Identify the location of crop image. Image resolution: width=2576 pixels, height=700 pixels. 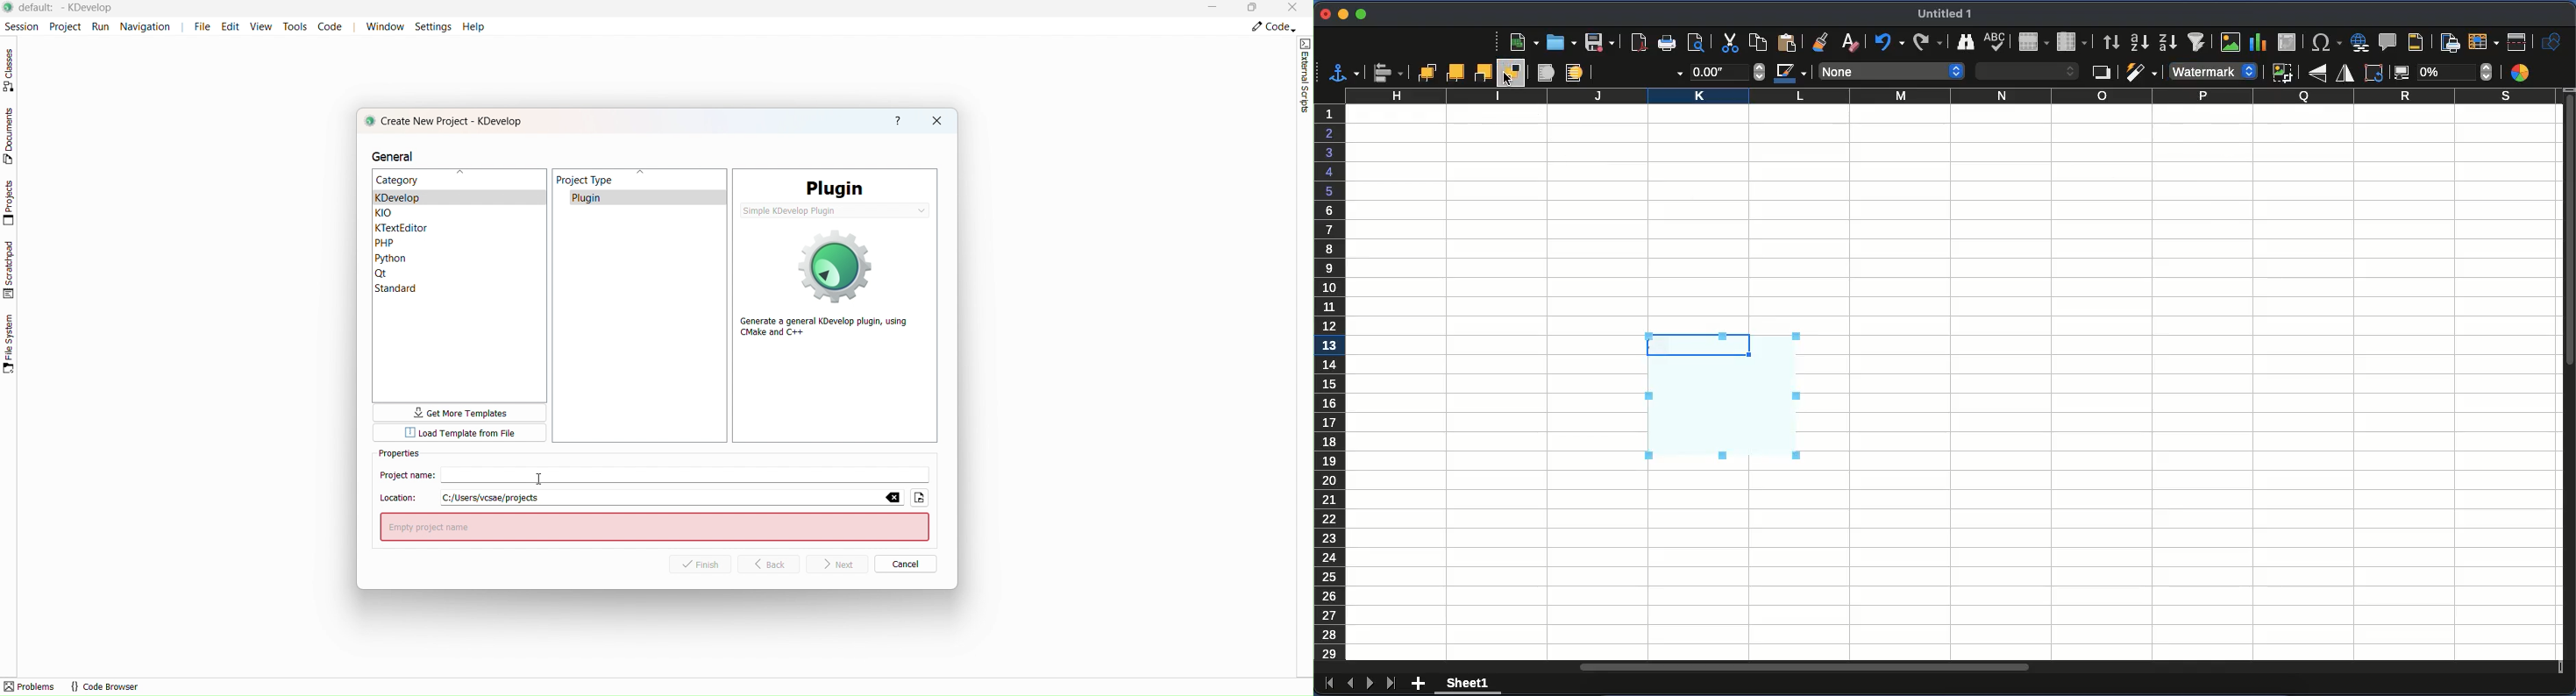
(2282, 73).